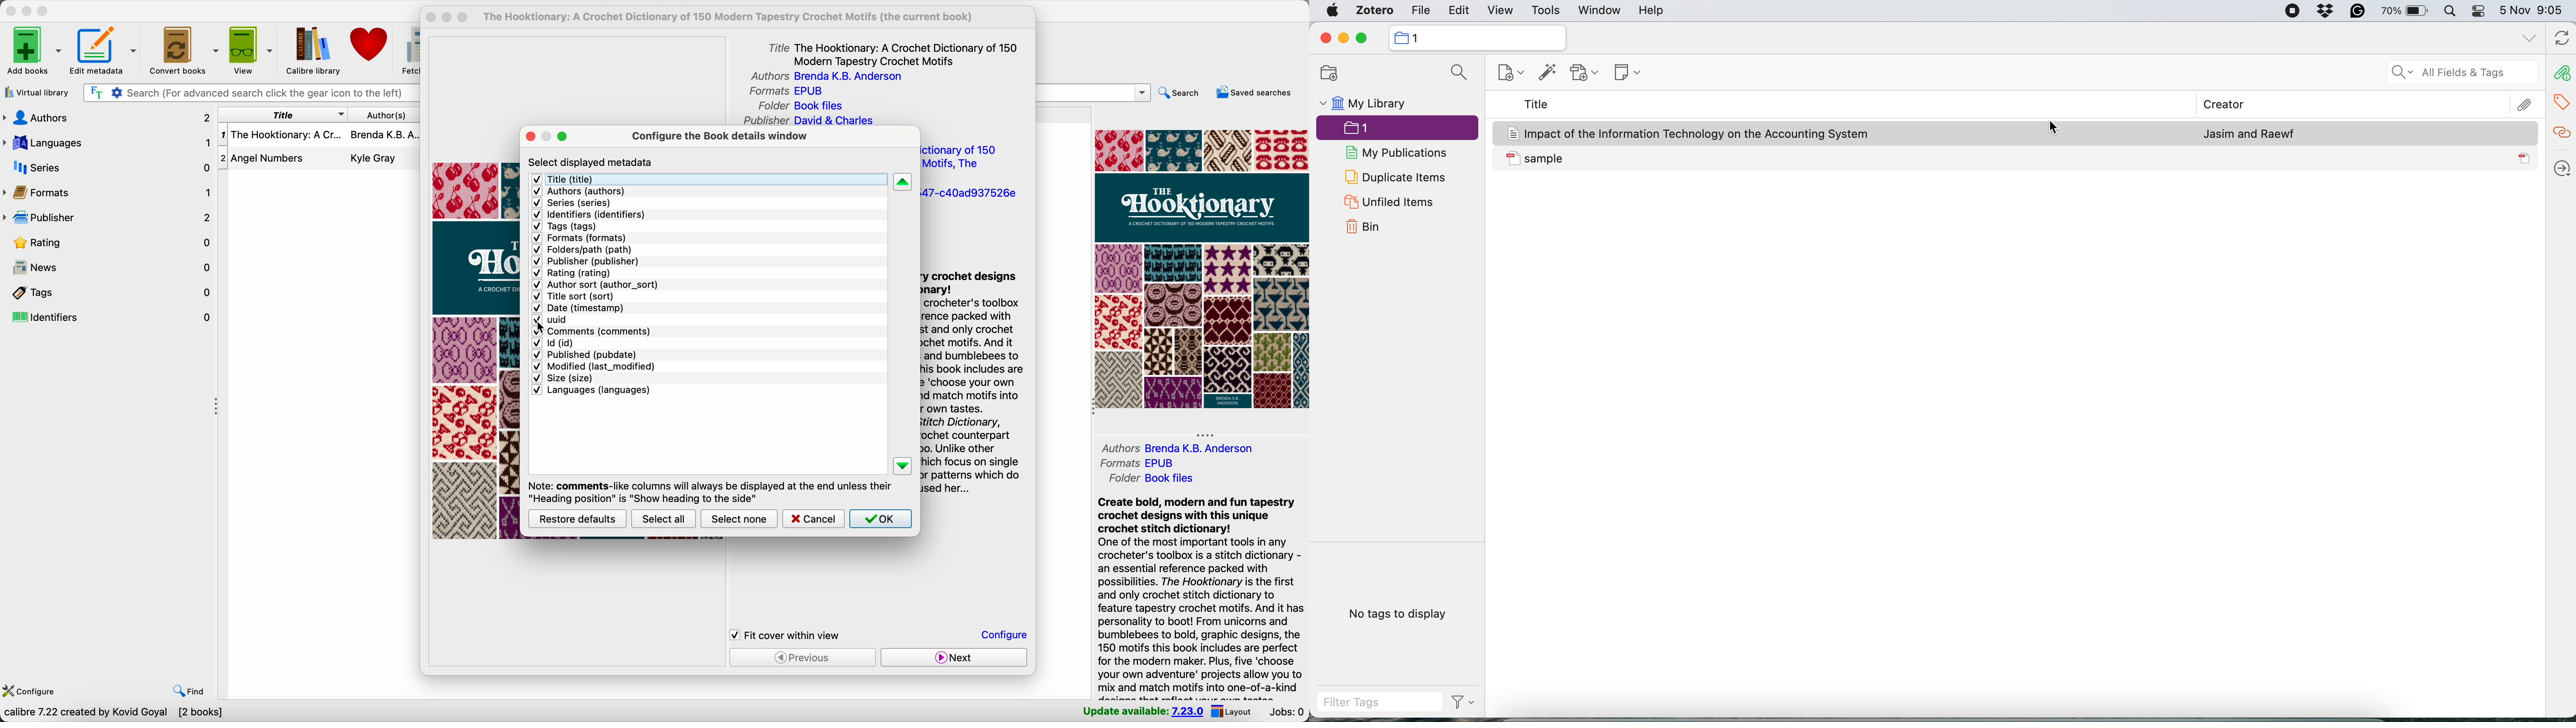 The height and width of the screenshot is (728, 2576). Describe the element at coordinates (2401, 10) in the screenshot. I see `battery` at that location.